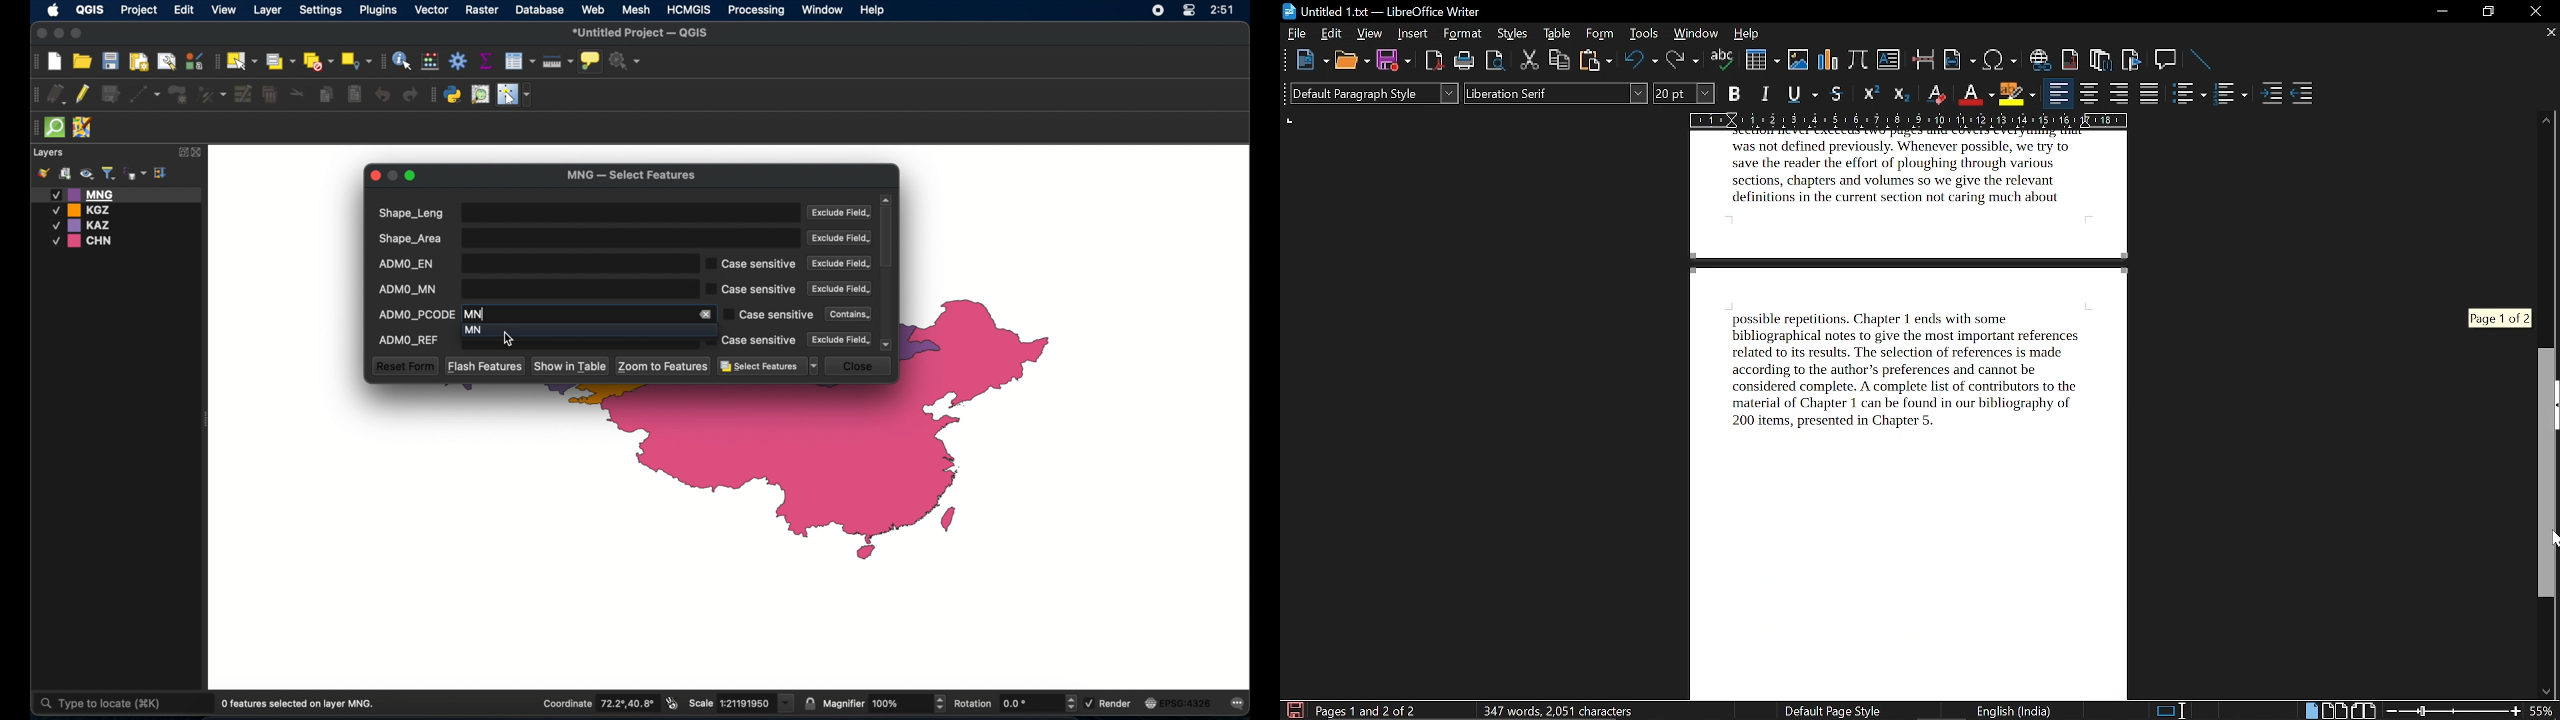  I want to click on exclude field, so click(839, 289).